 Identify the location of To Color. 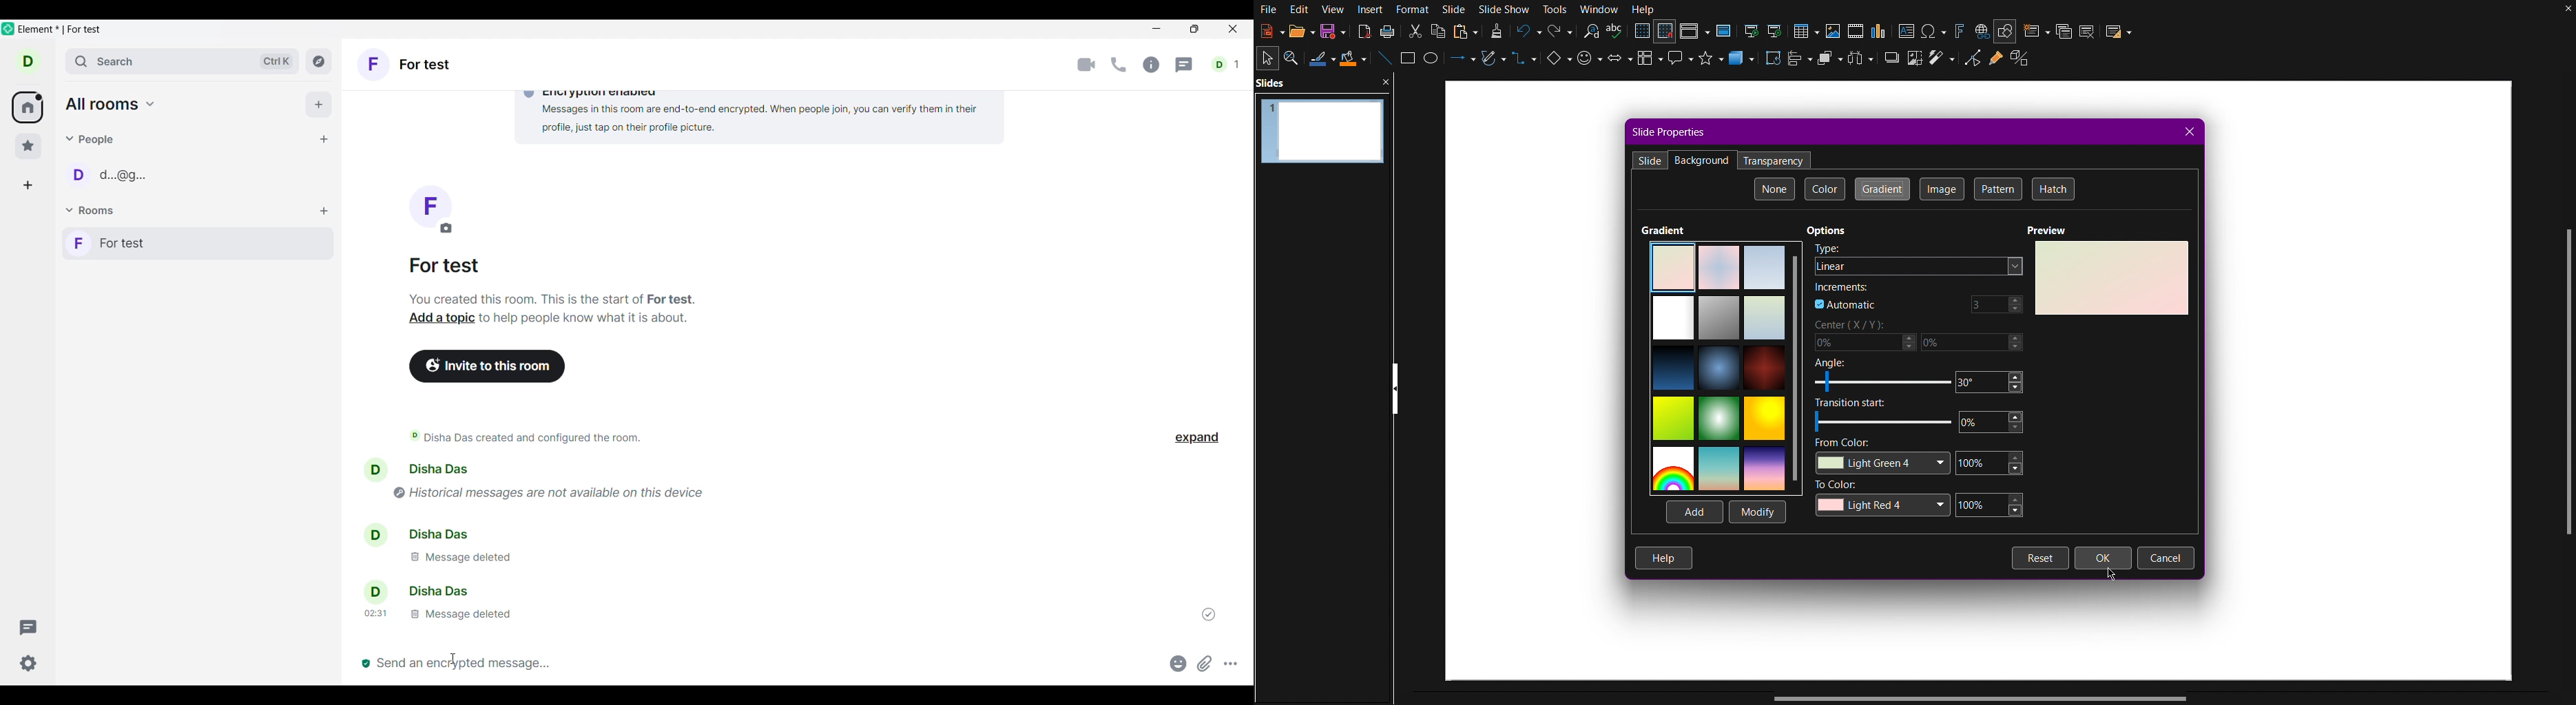
(1924, 499).